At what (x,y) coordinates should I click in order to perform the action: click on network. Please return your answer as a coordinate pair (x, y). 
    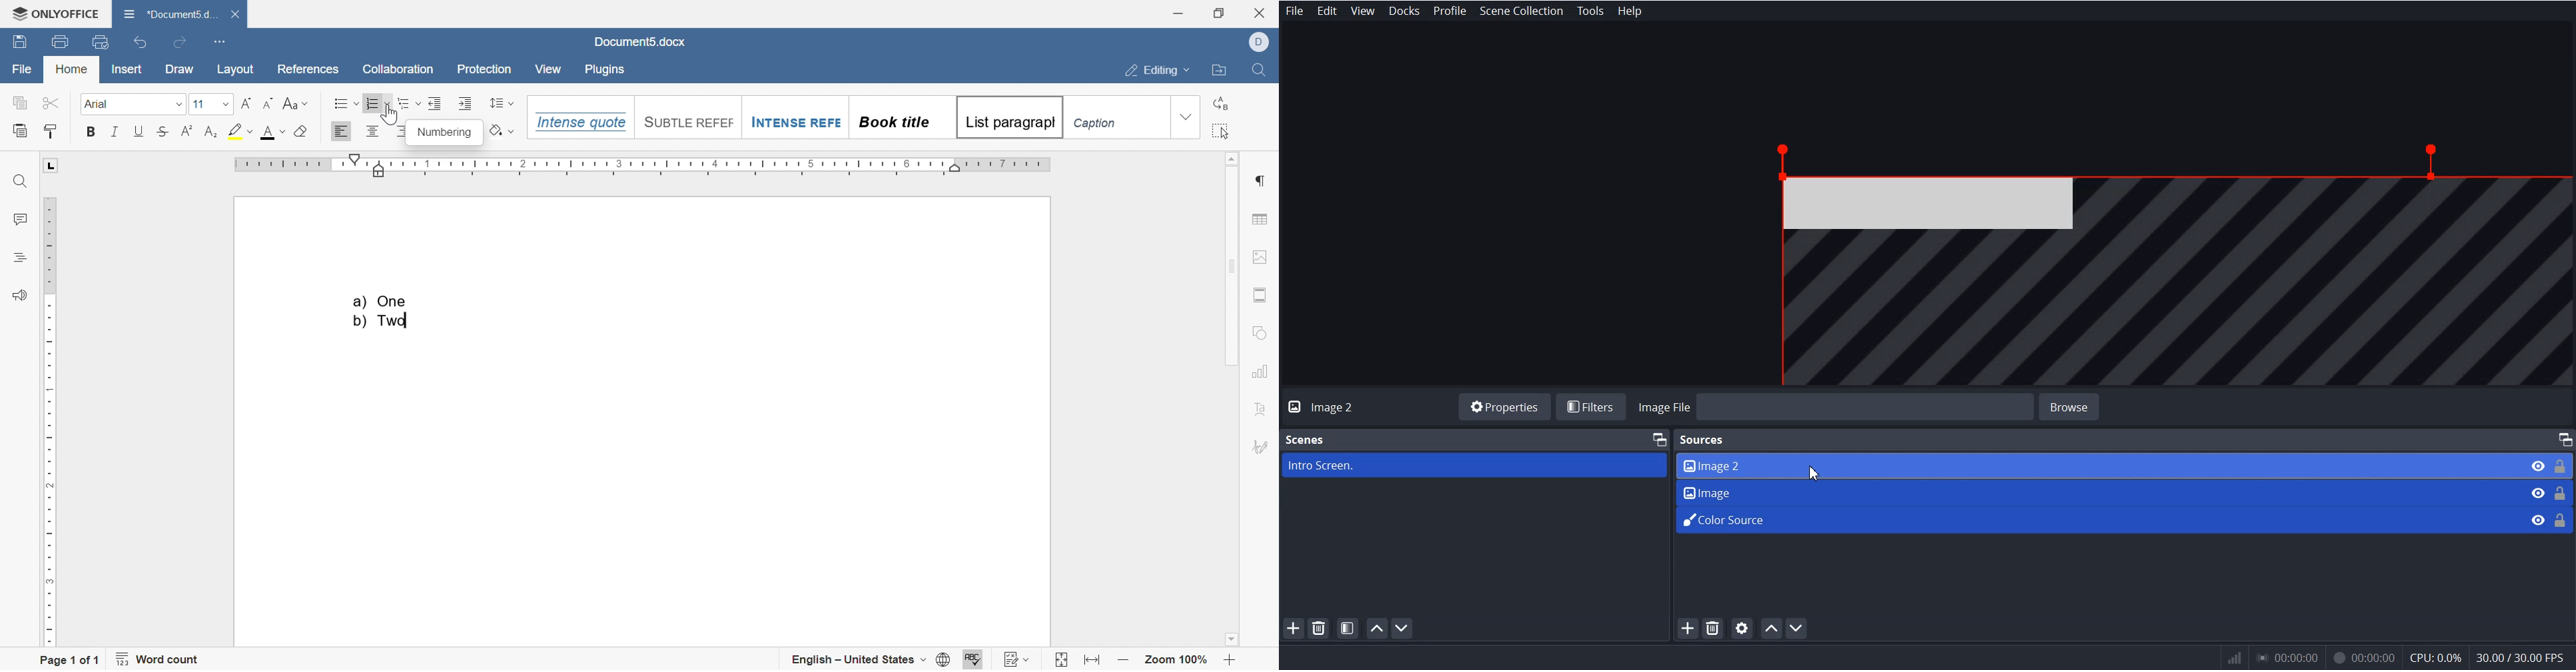
    Looking at the image, I should click on (2232, 658).